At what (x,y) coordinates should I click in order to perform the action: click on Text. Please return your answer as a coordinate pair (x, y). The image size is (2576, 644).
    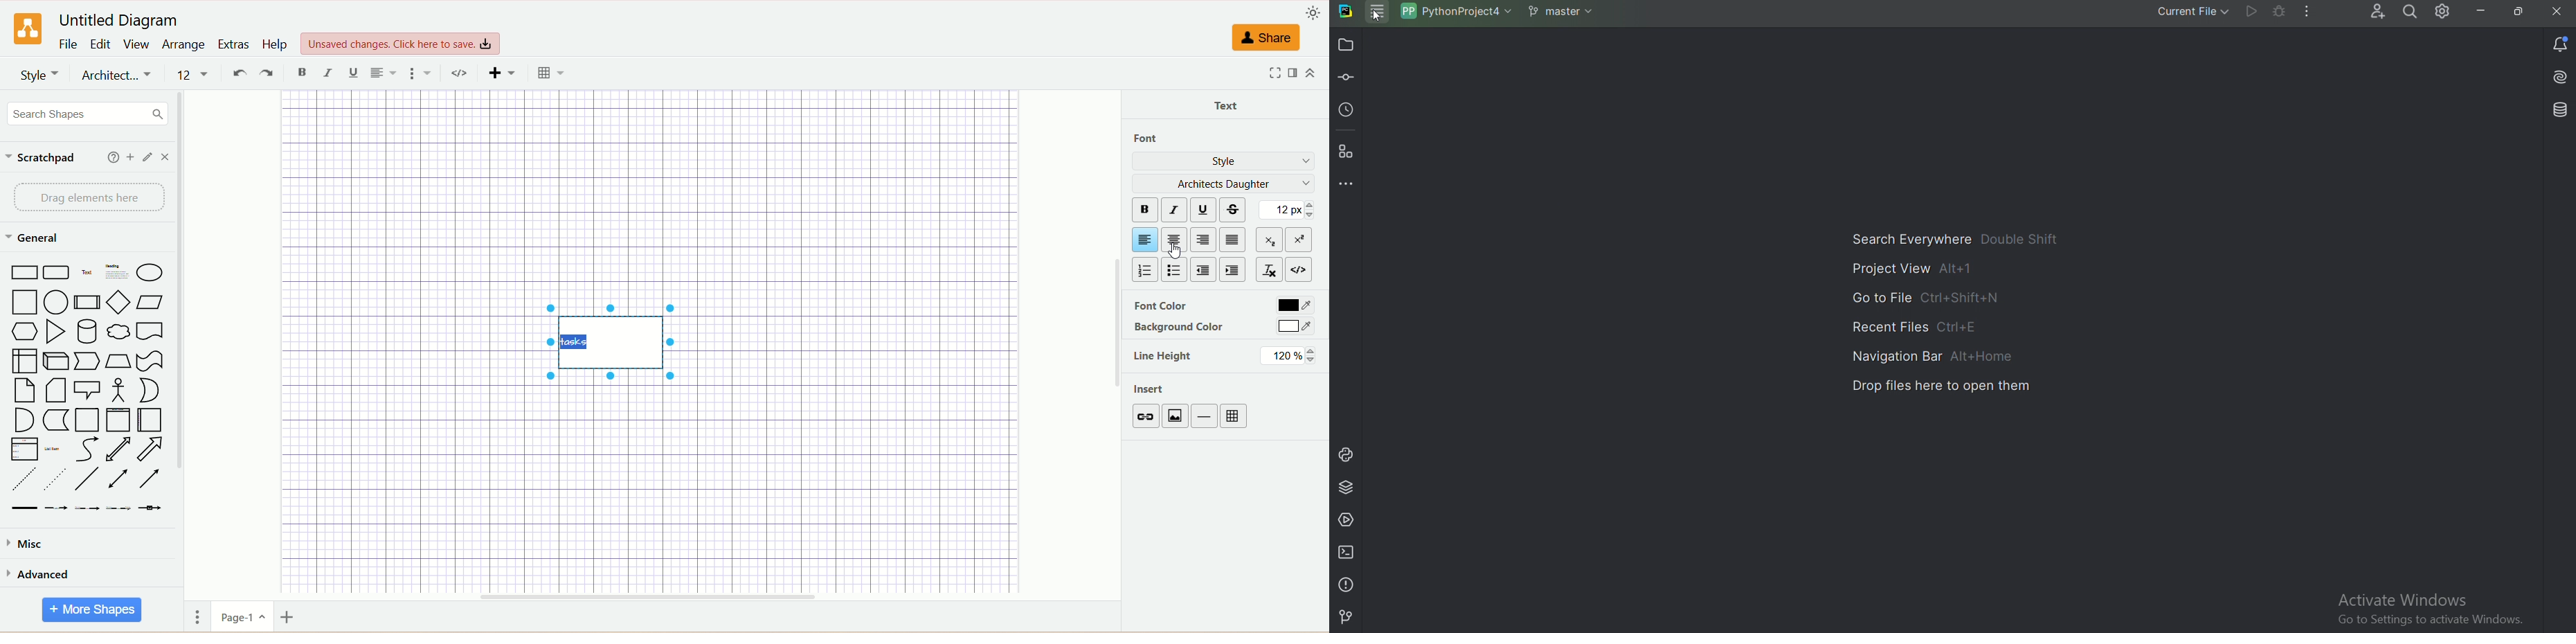
    Looking at the image, I should click on (87, 272).